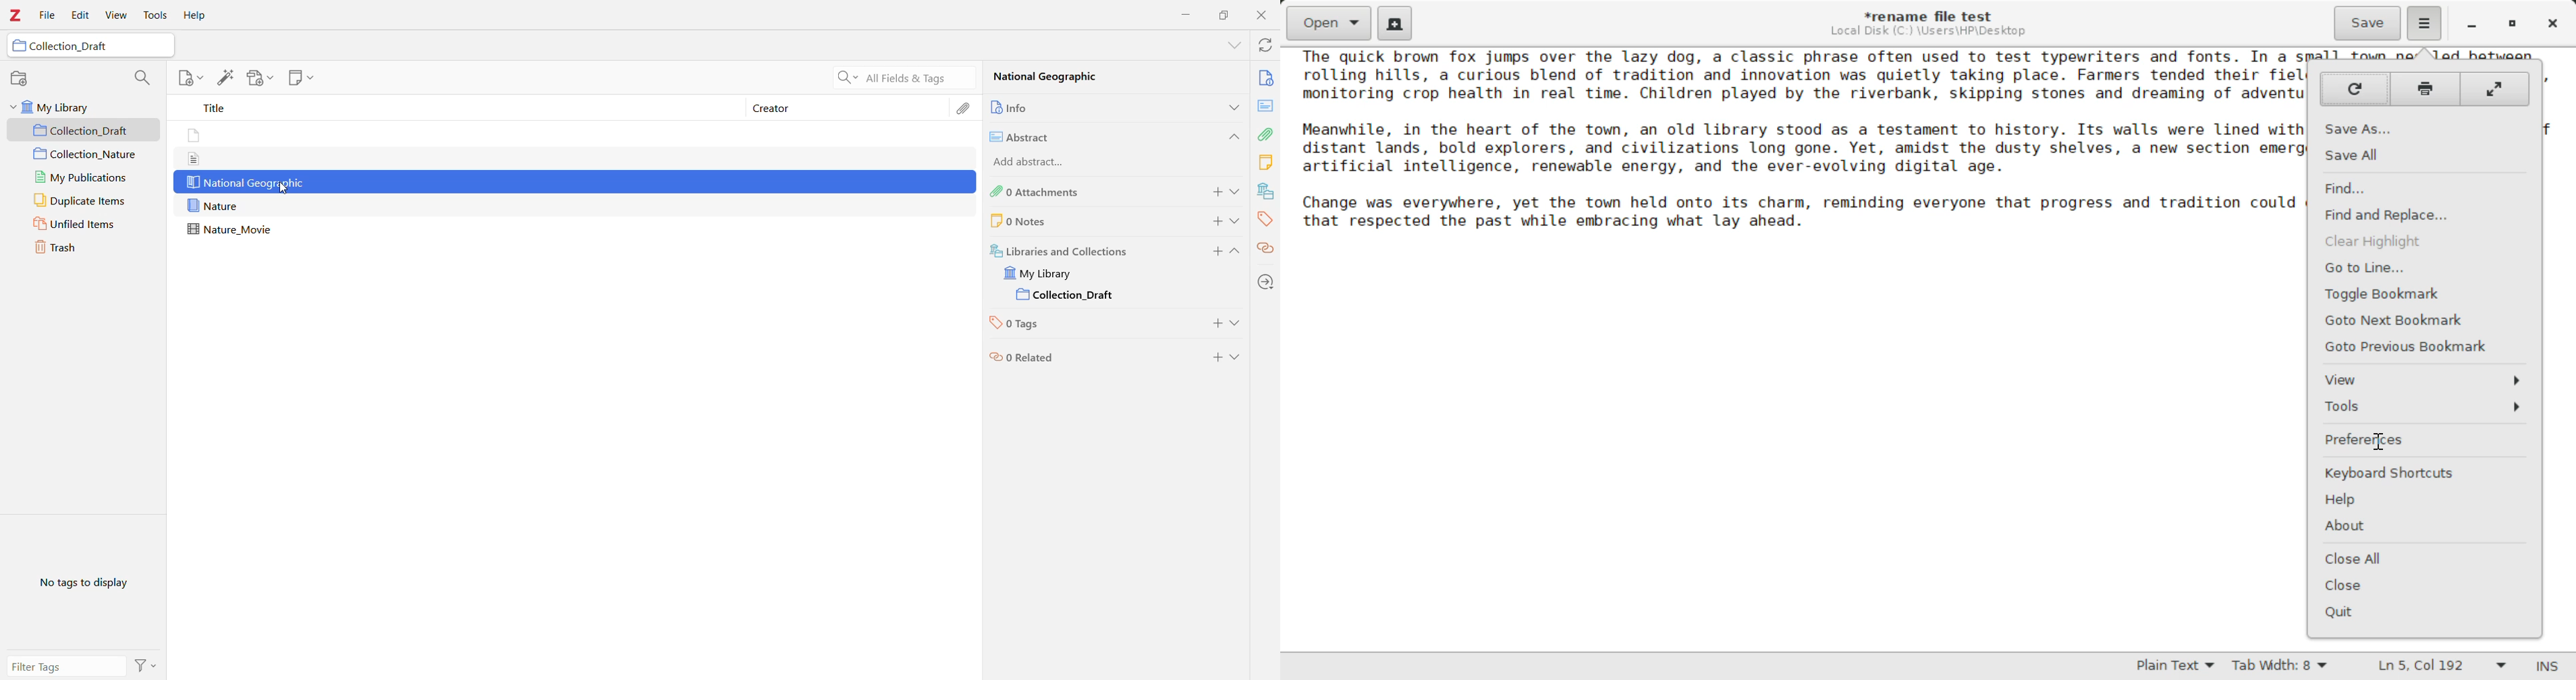 The image size is (2576, 700). Describe the element at coordinates (145, 665) in the screenshot. I see `Actions` at that location.